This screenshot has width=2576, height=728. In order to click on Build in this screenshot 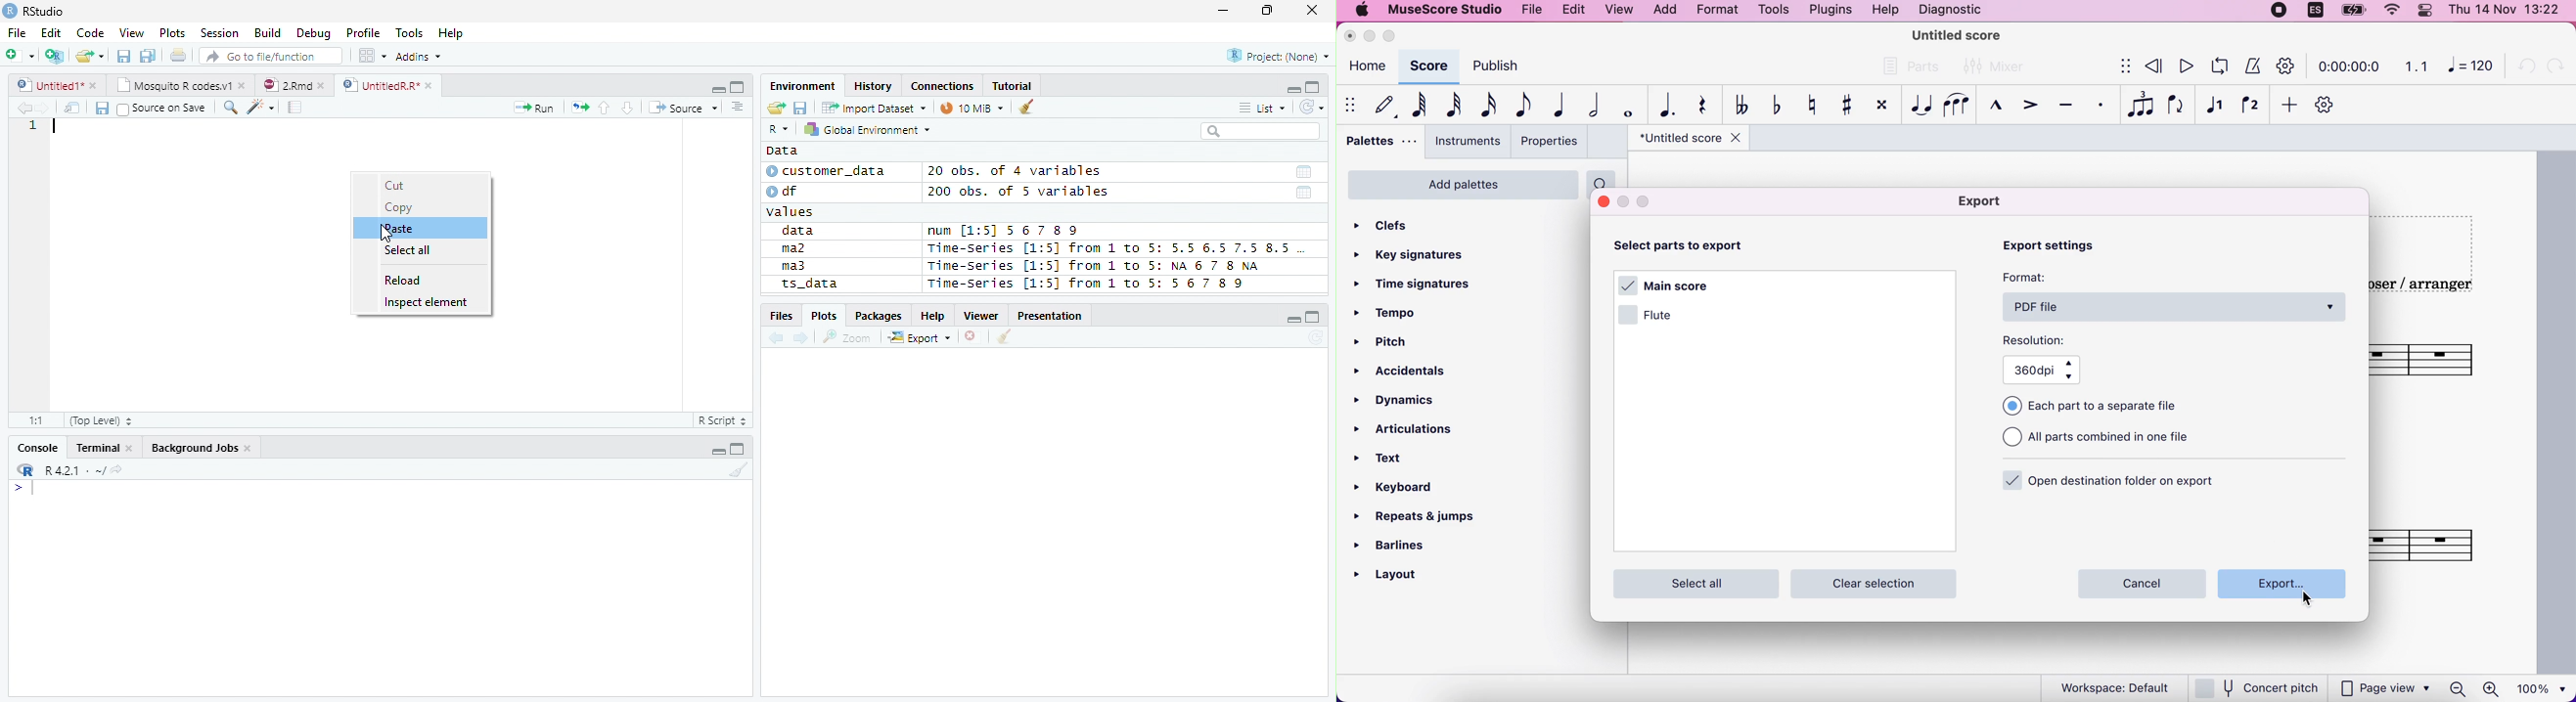, I will do `click(270, 34)`.